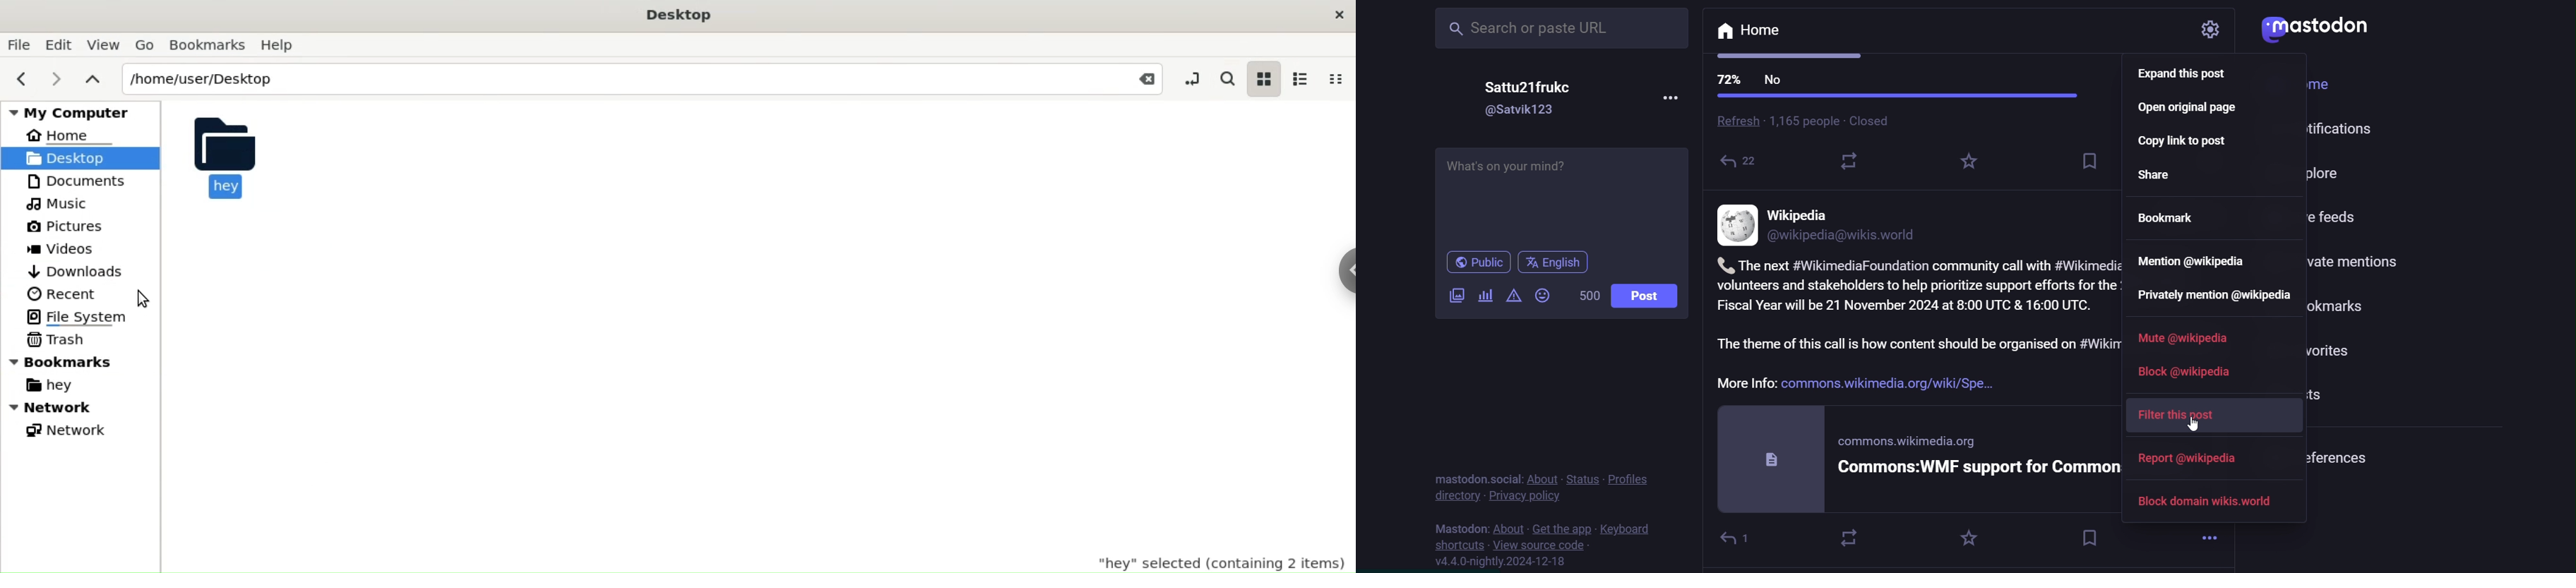  What do you see at coordinates (1921, 284) in the screenshot?
I see `volunteers and stakeholders to help prioritize support efforts for the 2025-2026` at bounding box center [1921, 284].